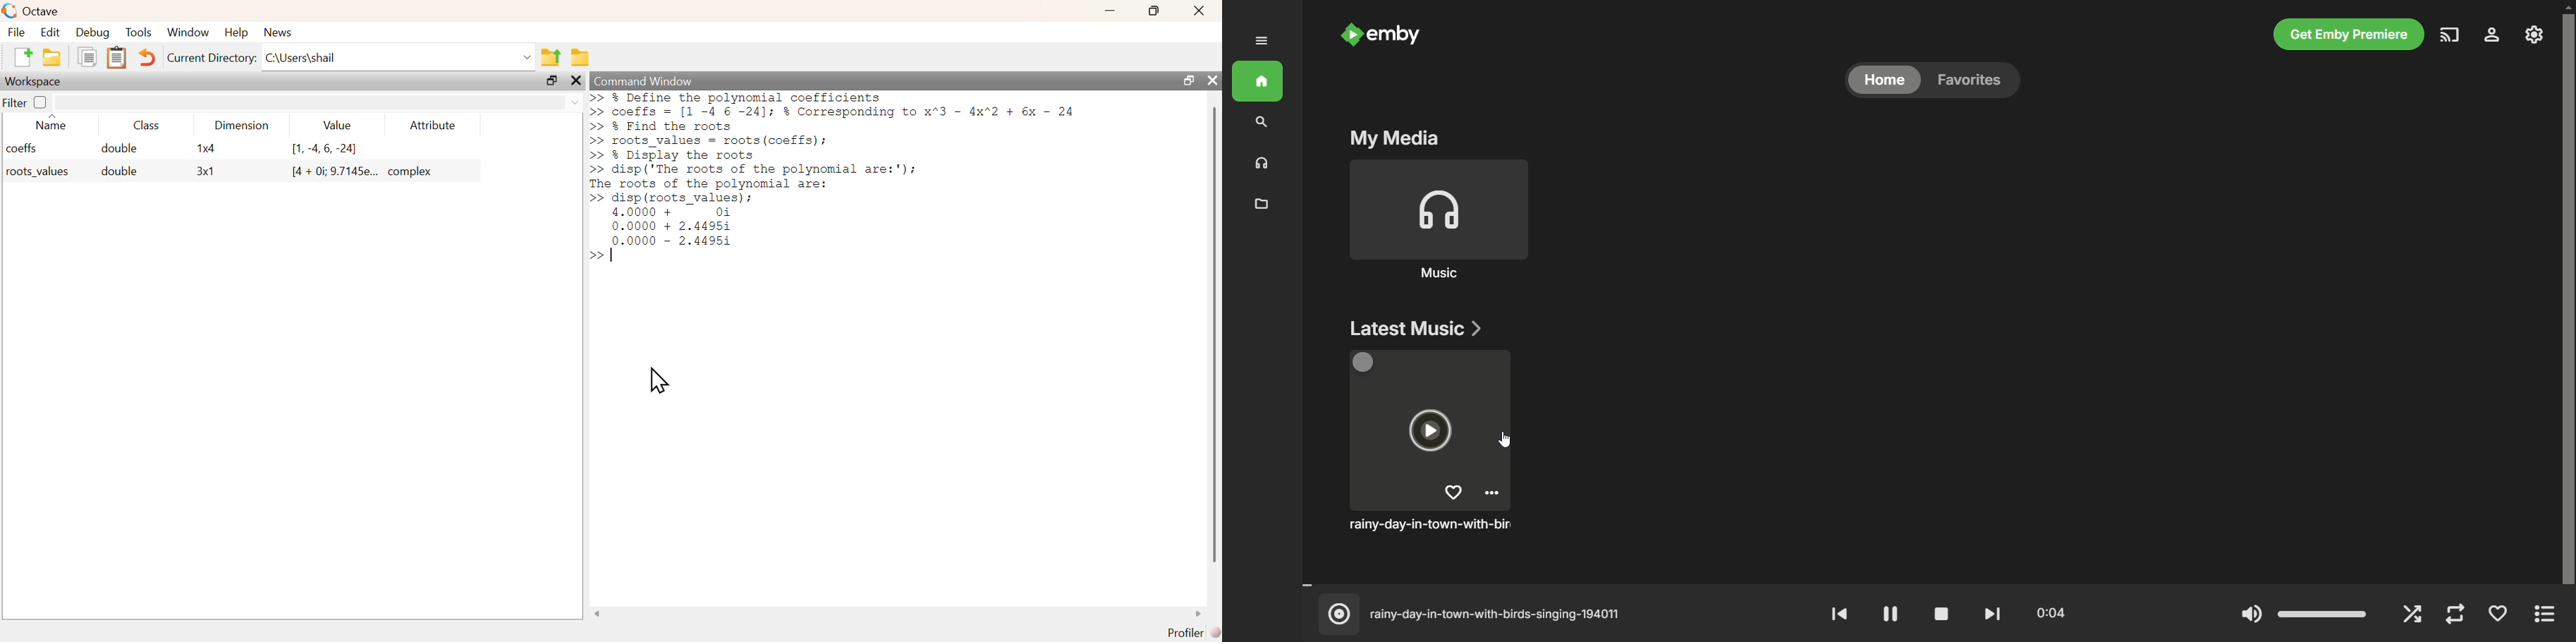 The height and width of the screenshot is (644, 2576). What do you see at coordinates (1441, 274) in the screenshot?
I see `music` at bounding box center [1441, 274].